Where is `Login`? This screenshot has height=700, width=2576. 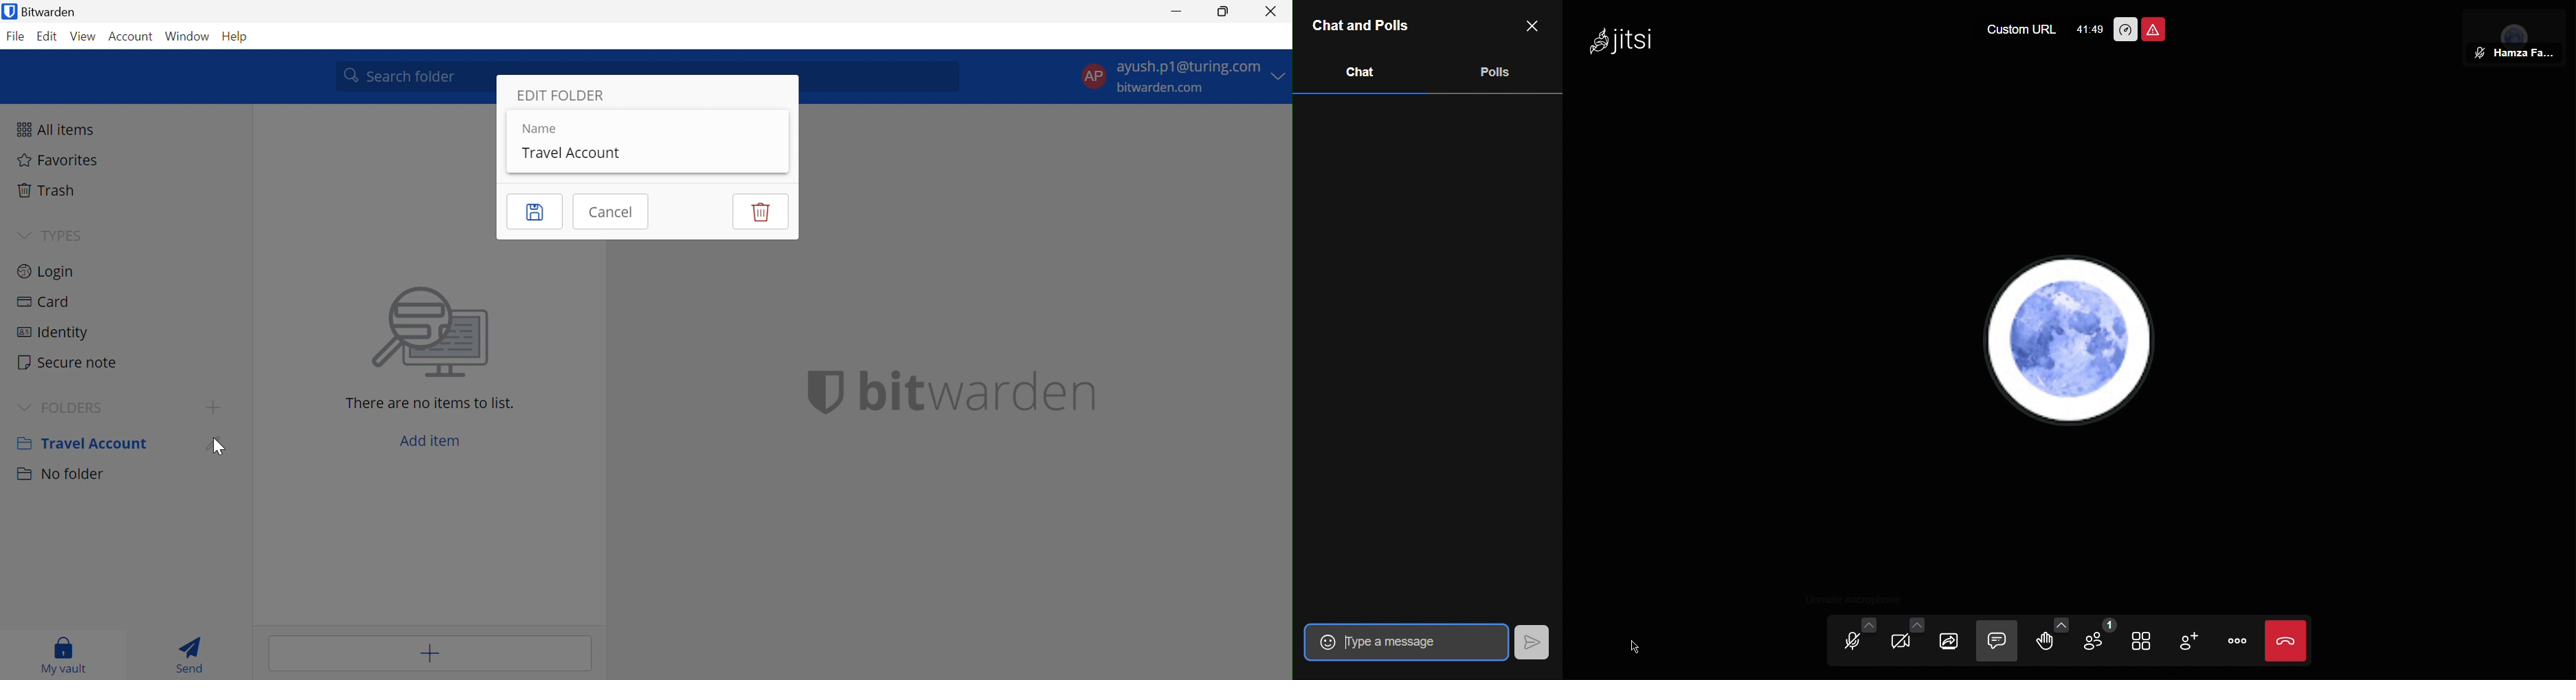 Login is located at coordinates (48, 270).